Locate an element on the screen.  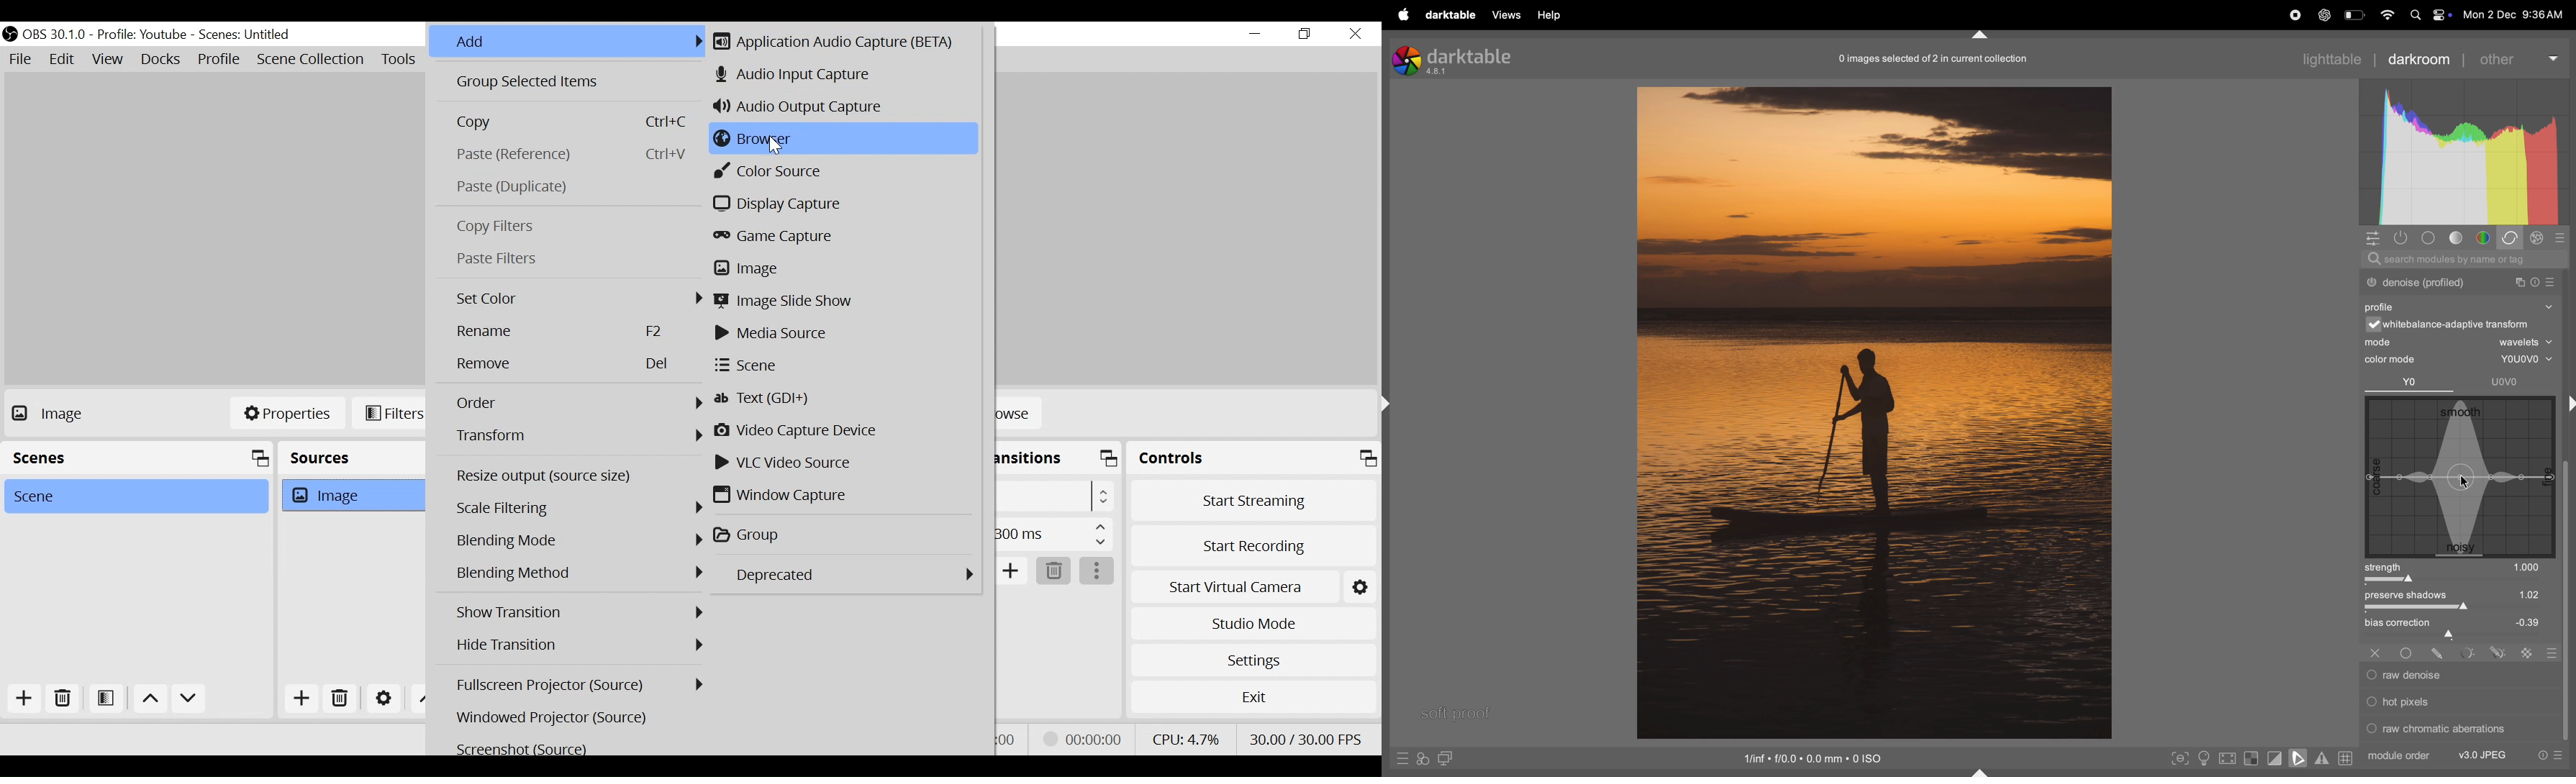
Show Transition is located at coordinates (584, 612).